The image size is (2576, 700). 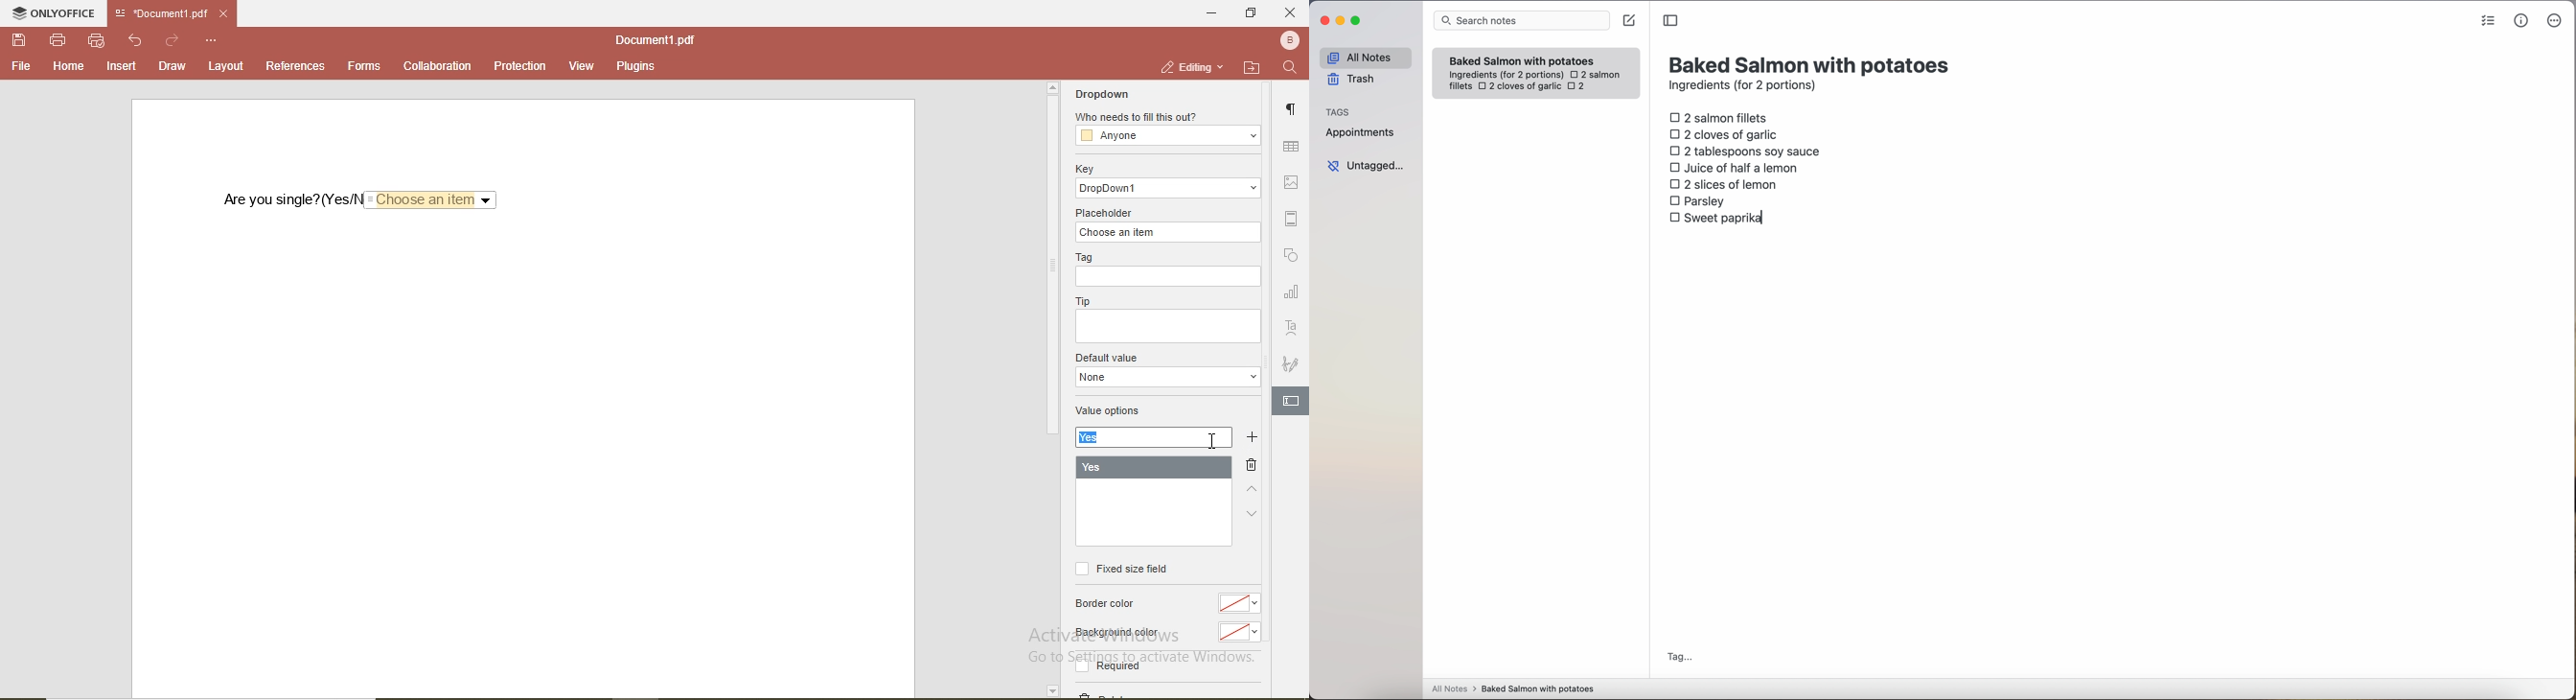 What do you see at coordinates (296, 65) in the screenshot?
I see `references` at bounding box center [296, 65].